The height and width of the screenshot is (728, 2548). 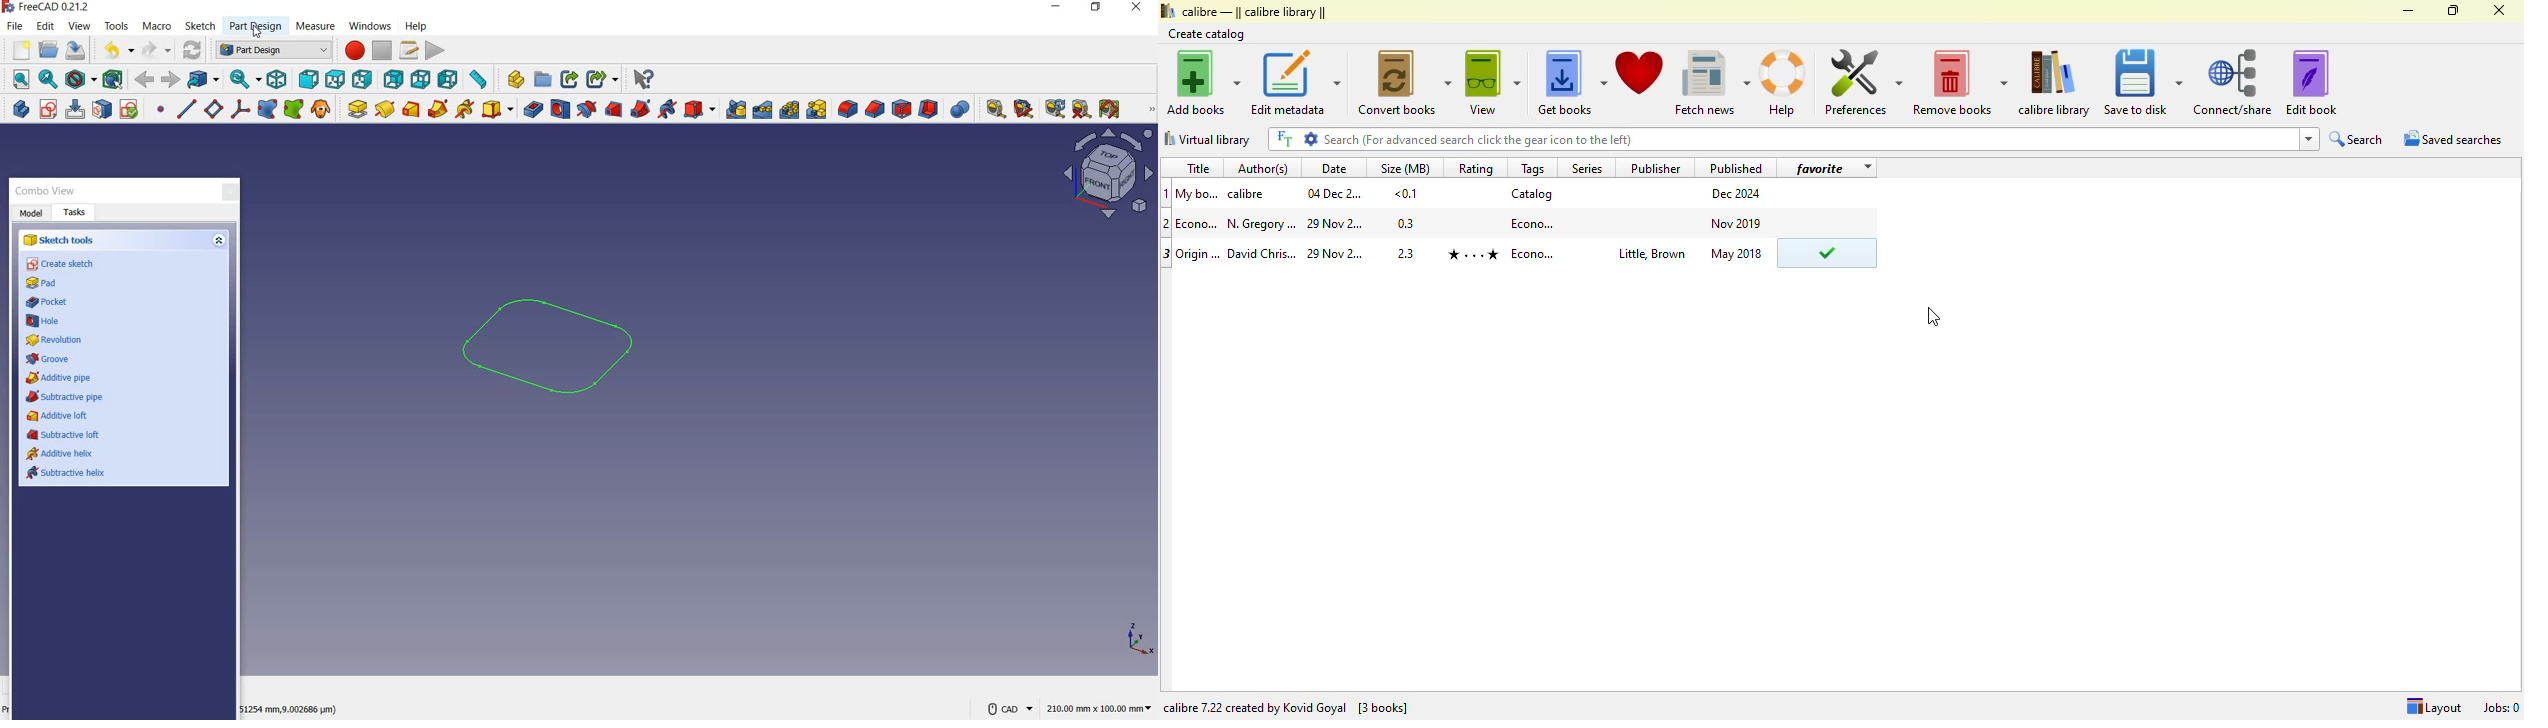 I want to click on open, so click(x=47, y=50).